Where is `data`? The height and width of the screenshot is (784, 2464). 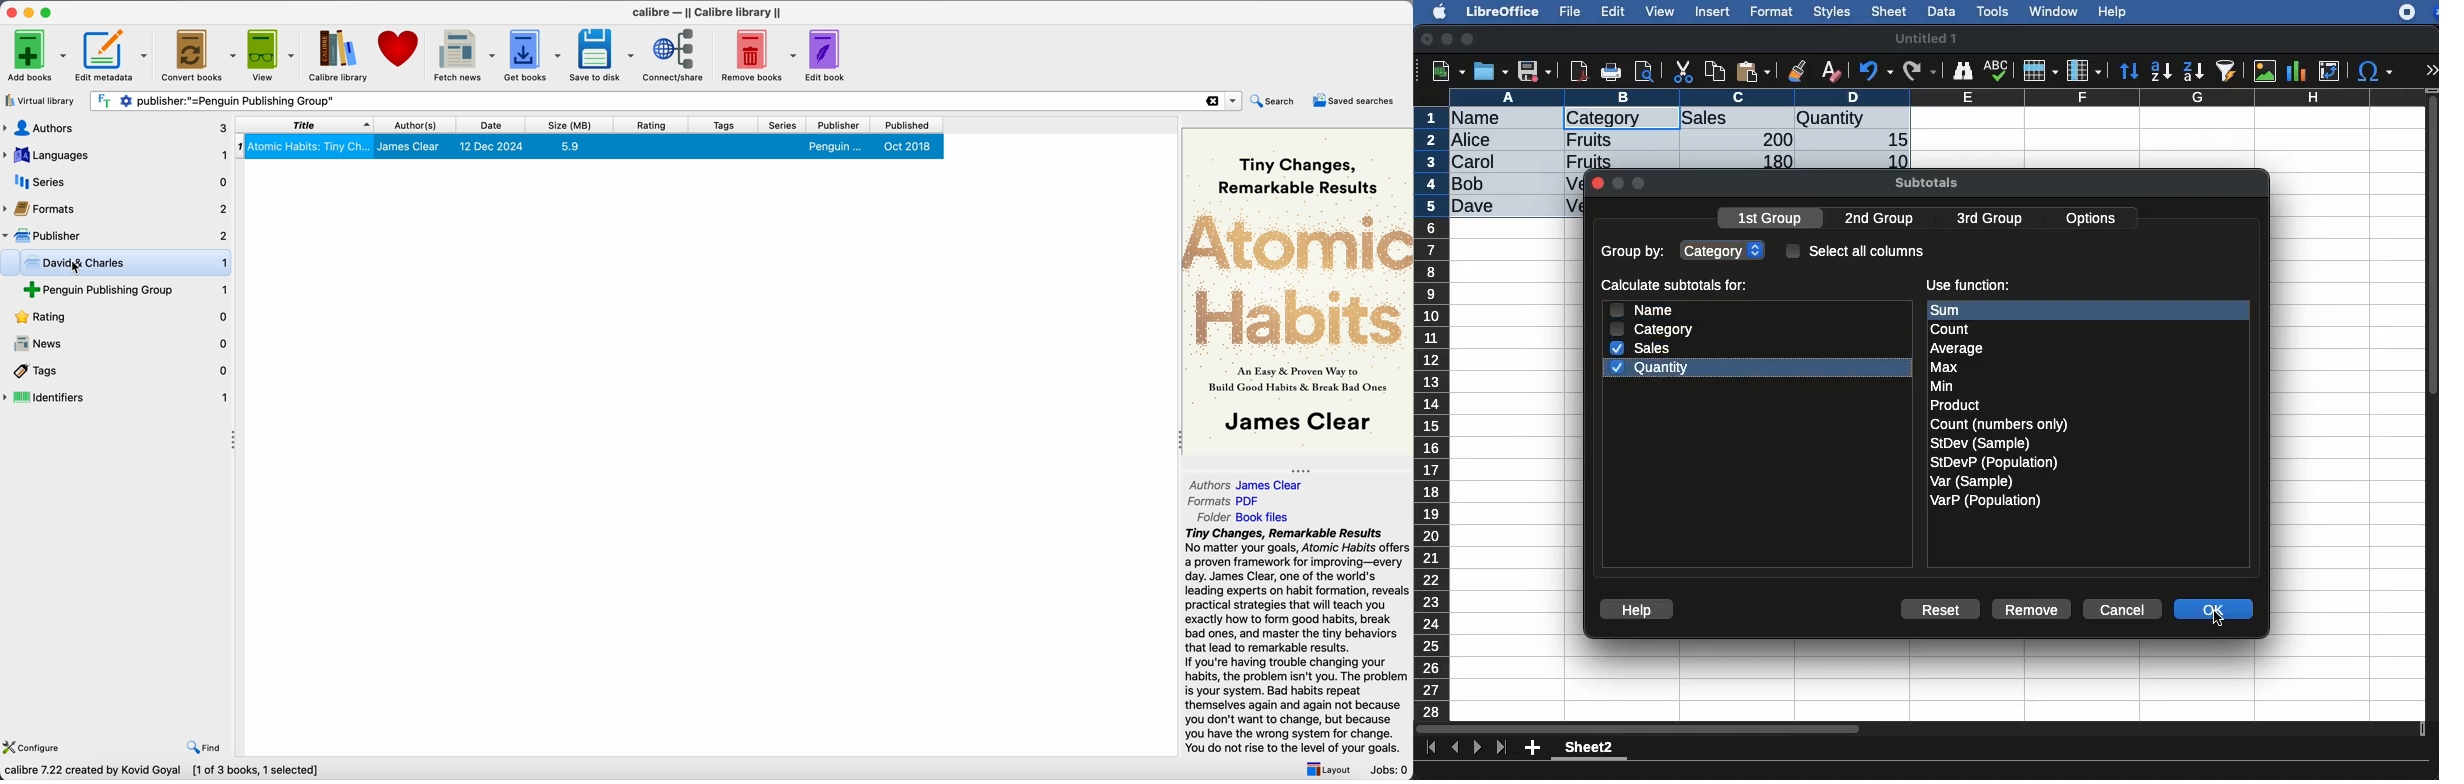 data is located at coordinates (1941, 9).